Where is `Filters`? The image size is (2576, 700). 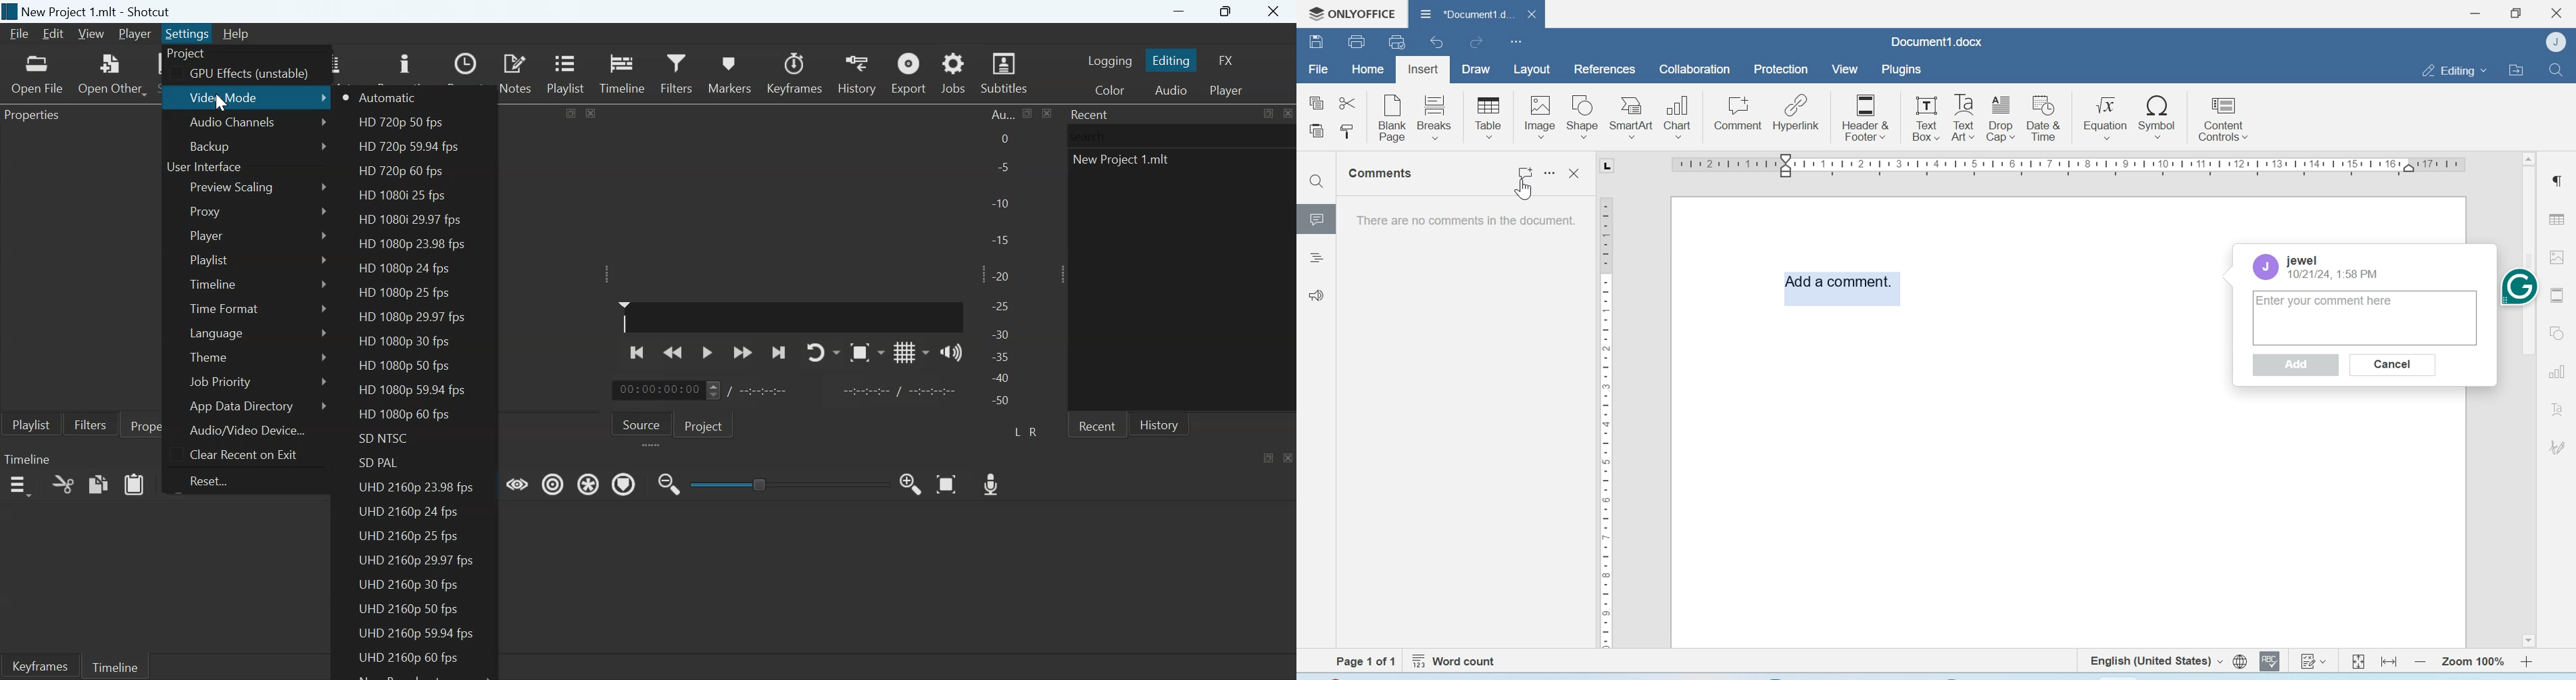
Filters is located at coordinates (675, 72).